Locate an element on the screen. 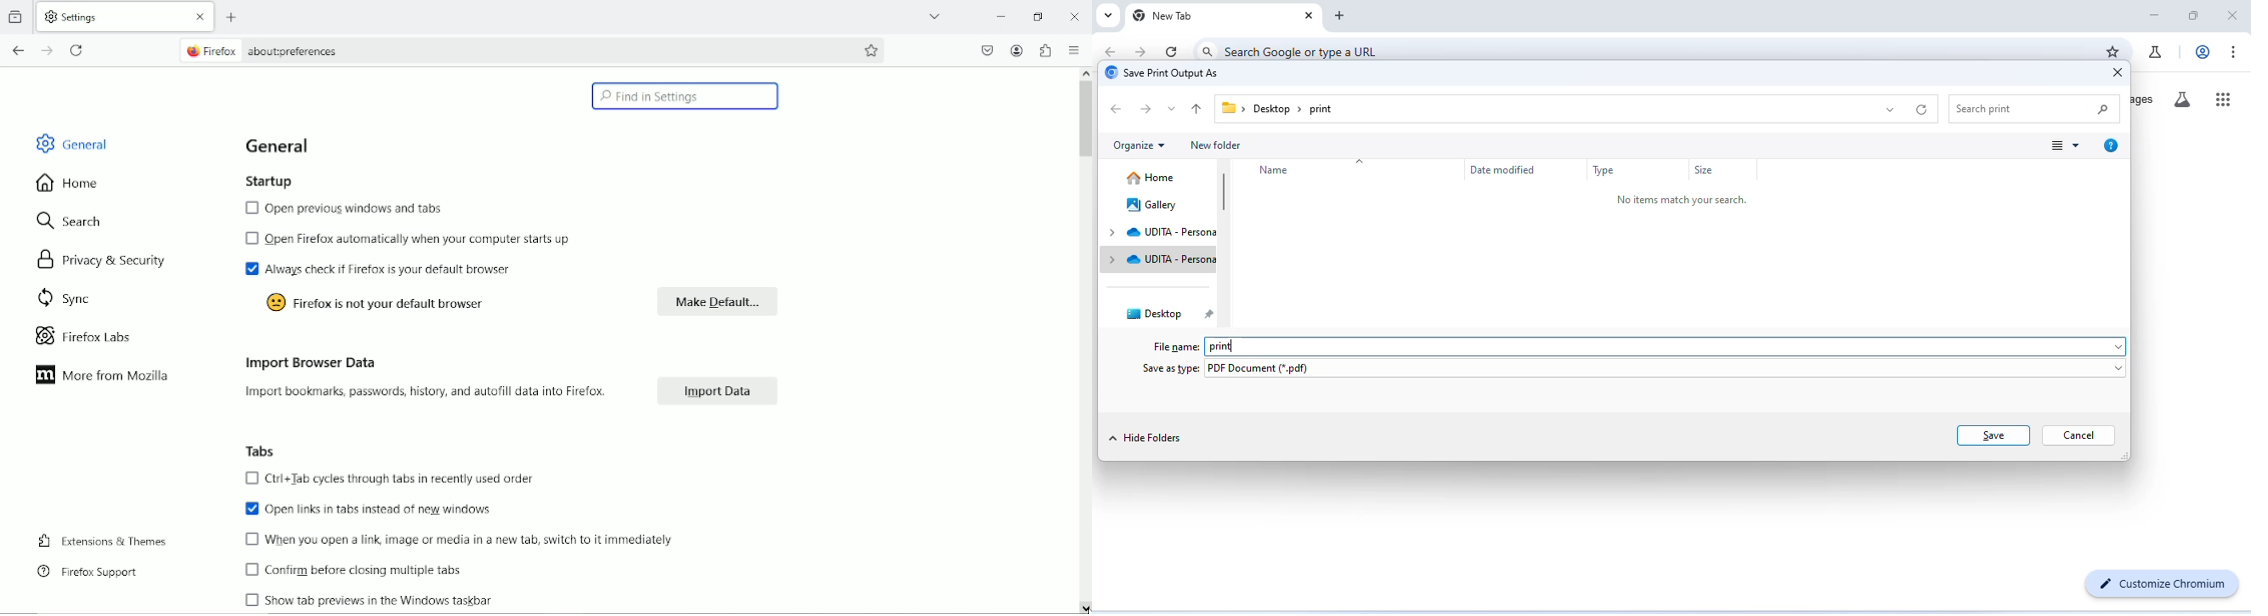 The height and width of the screenshot is (616, 2268). drop down is located at coordinates (1361, 158).